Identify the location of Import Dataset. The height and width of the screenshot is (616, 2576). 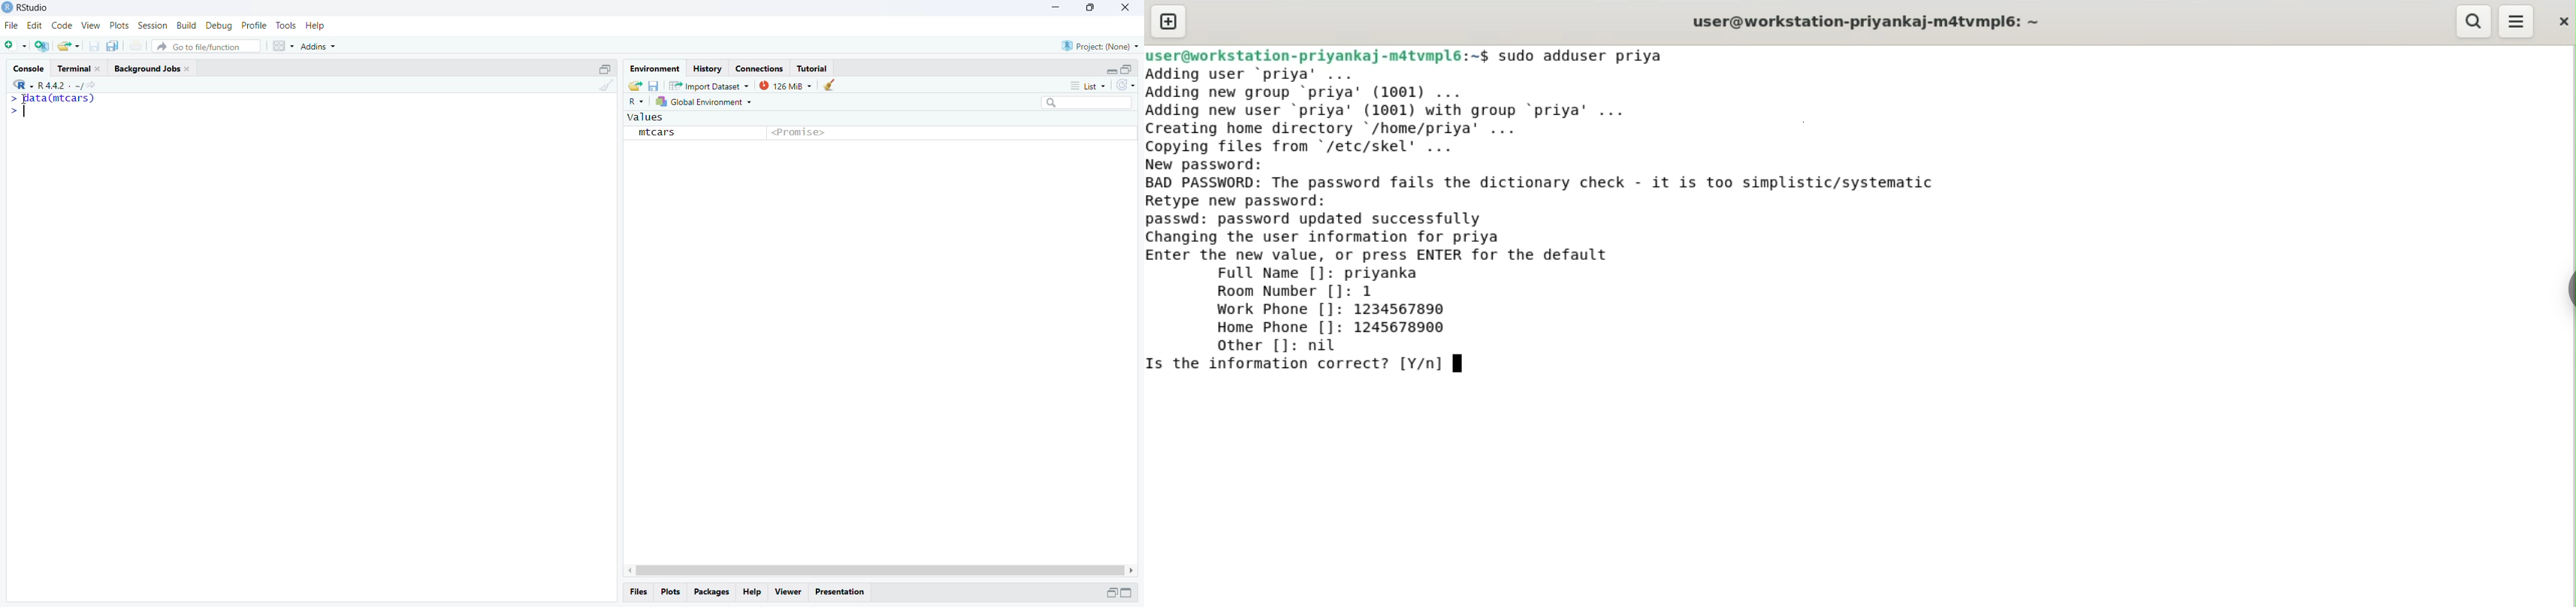
(709, 85).